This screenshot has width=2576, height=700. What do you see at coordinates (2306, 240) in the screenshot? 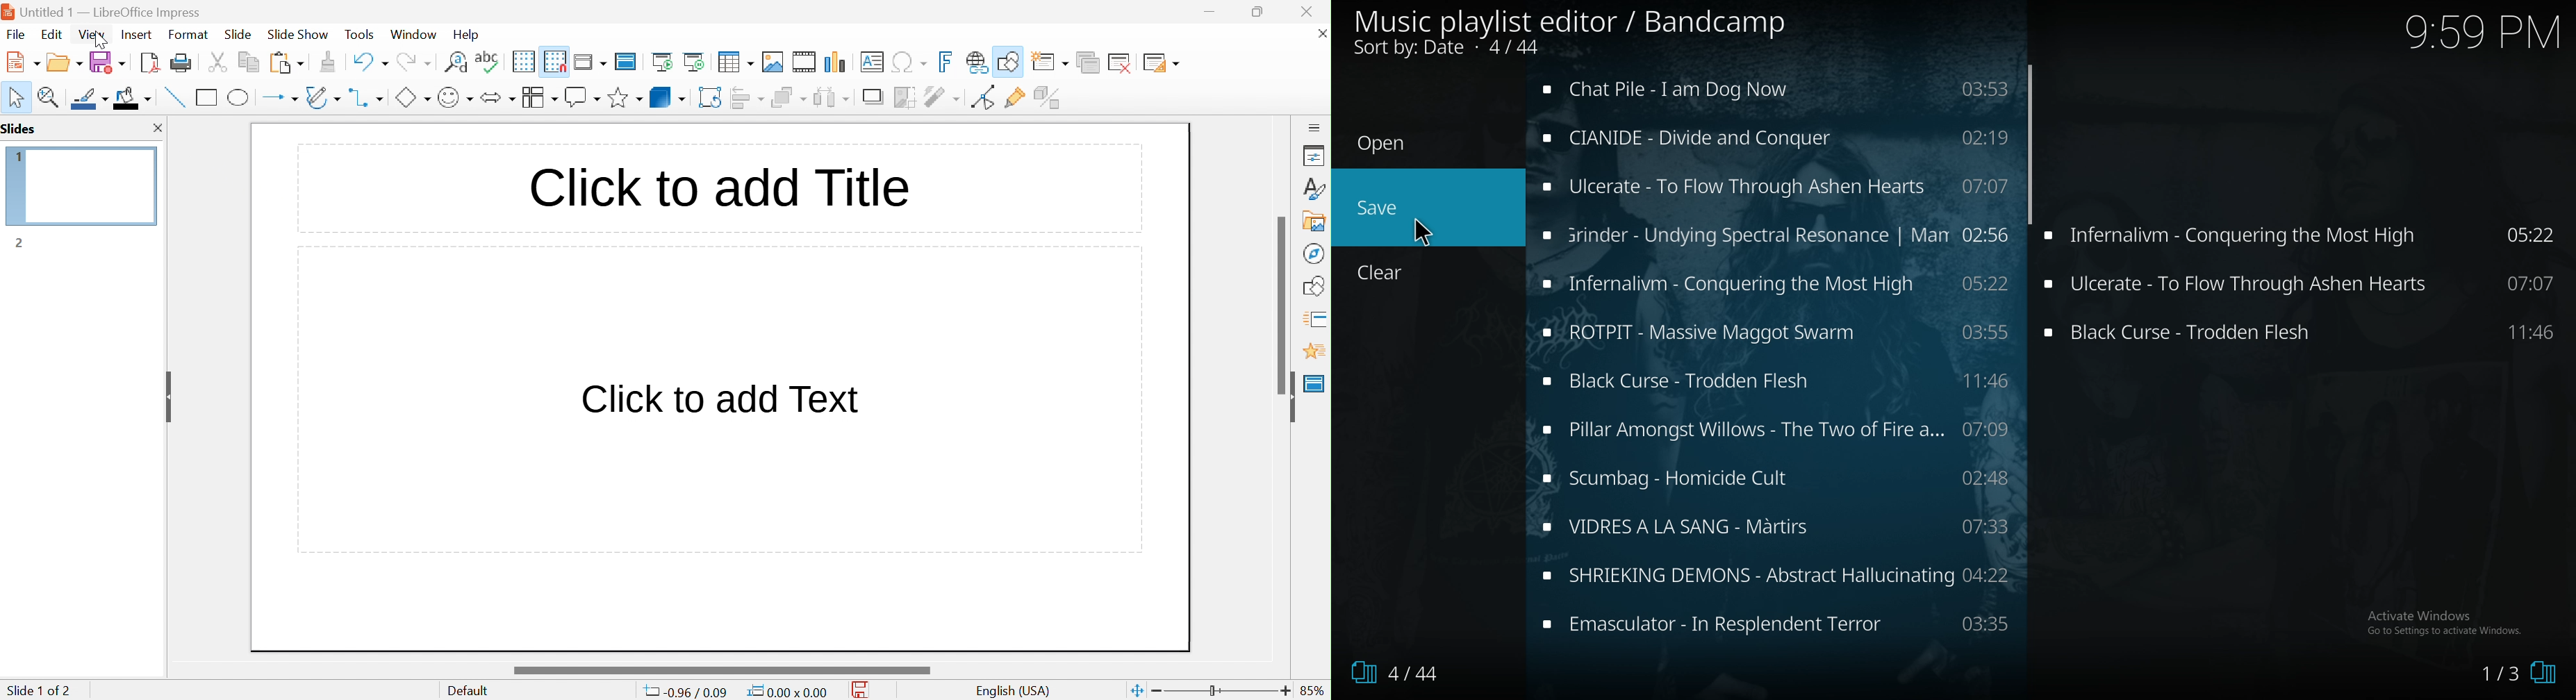
I see `Infernalivm - Conquering the Most High 05:22` at bounding box center [2306, 240].